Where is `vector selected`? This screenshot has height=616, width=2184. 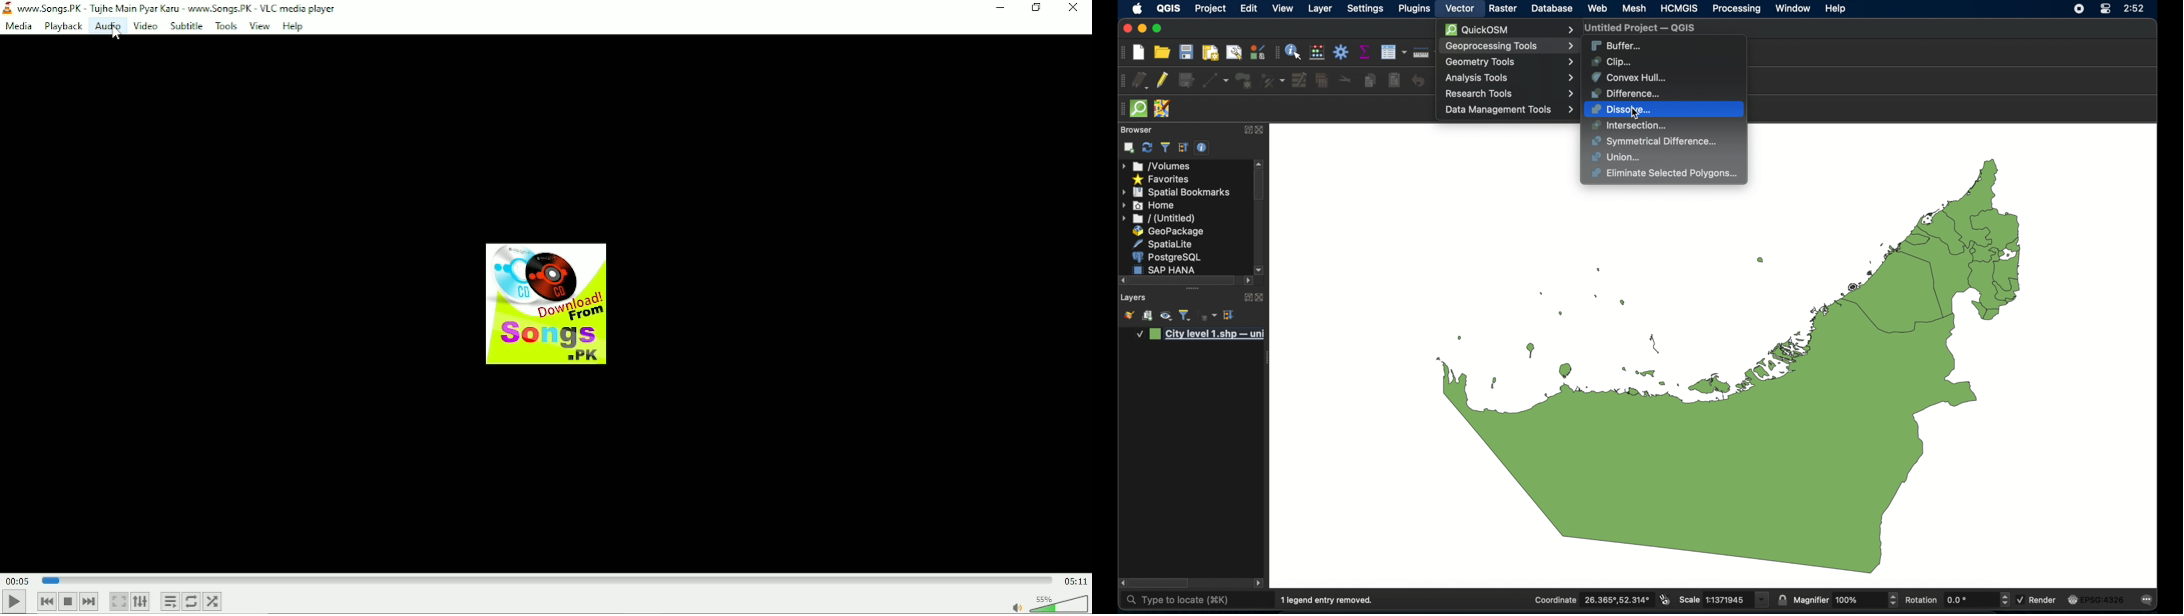 vector selected is located at coordinates (1460, 9).